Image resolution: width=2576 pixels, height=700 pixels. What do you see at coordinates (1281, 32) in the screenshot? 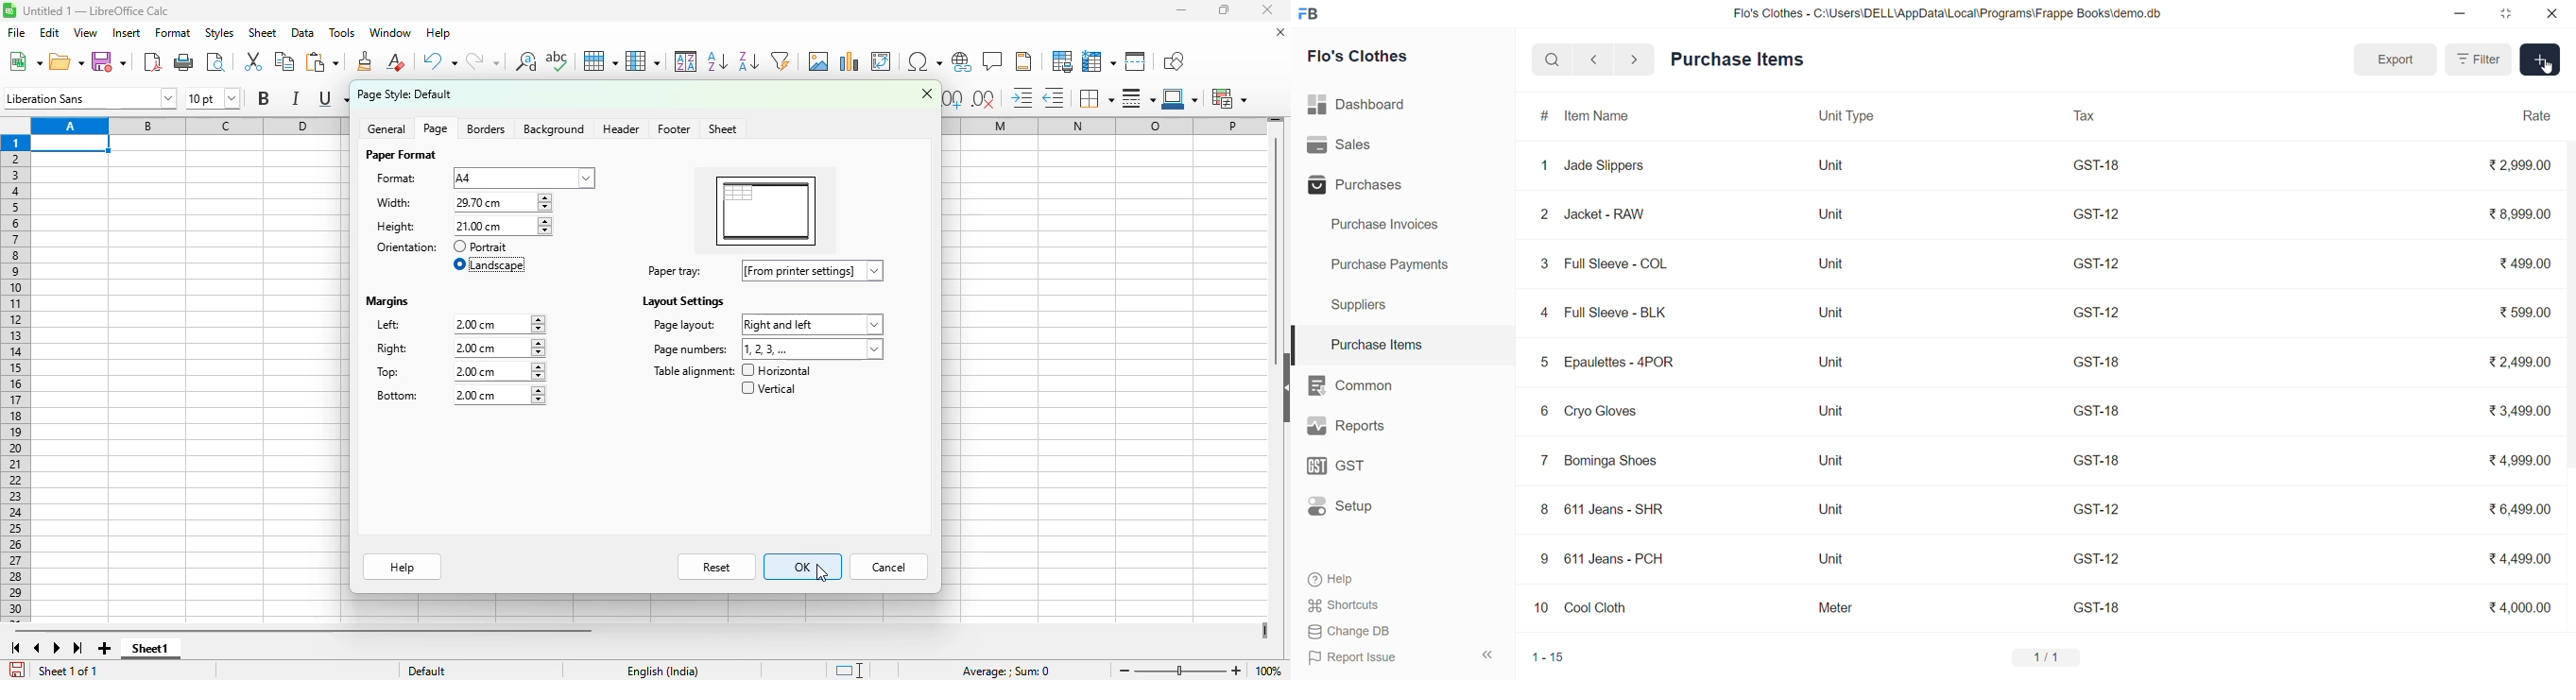
I see `close document` at bounding box center [1281, 32].